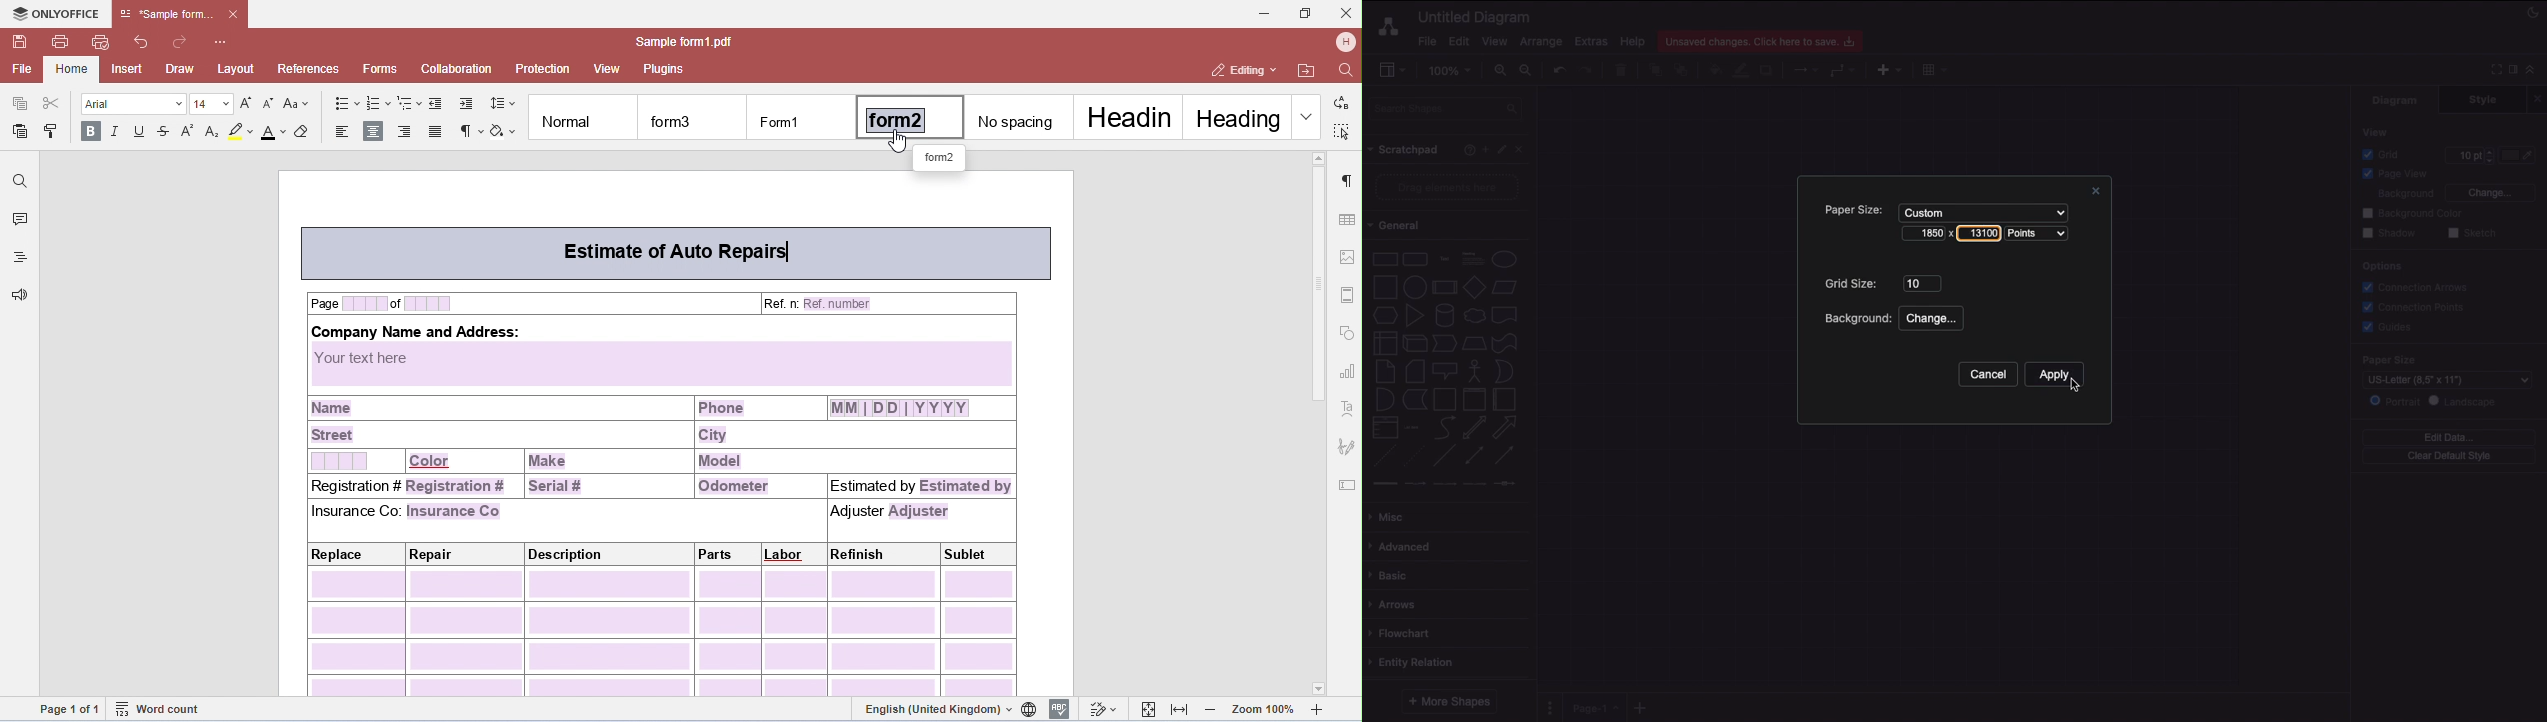  I want to click on General , so click(1403, 226).